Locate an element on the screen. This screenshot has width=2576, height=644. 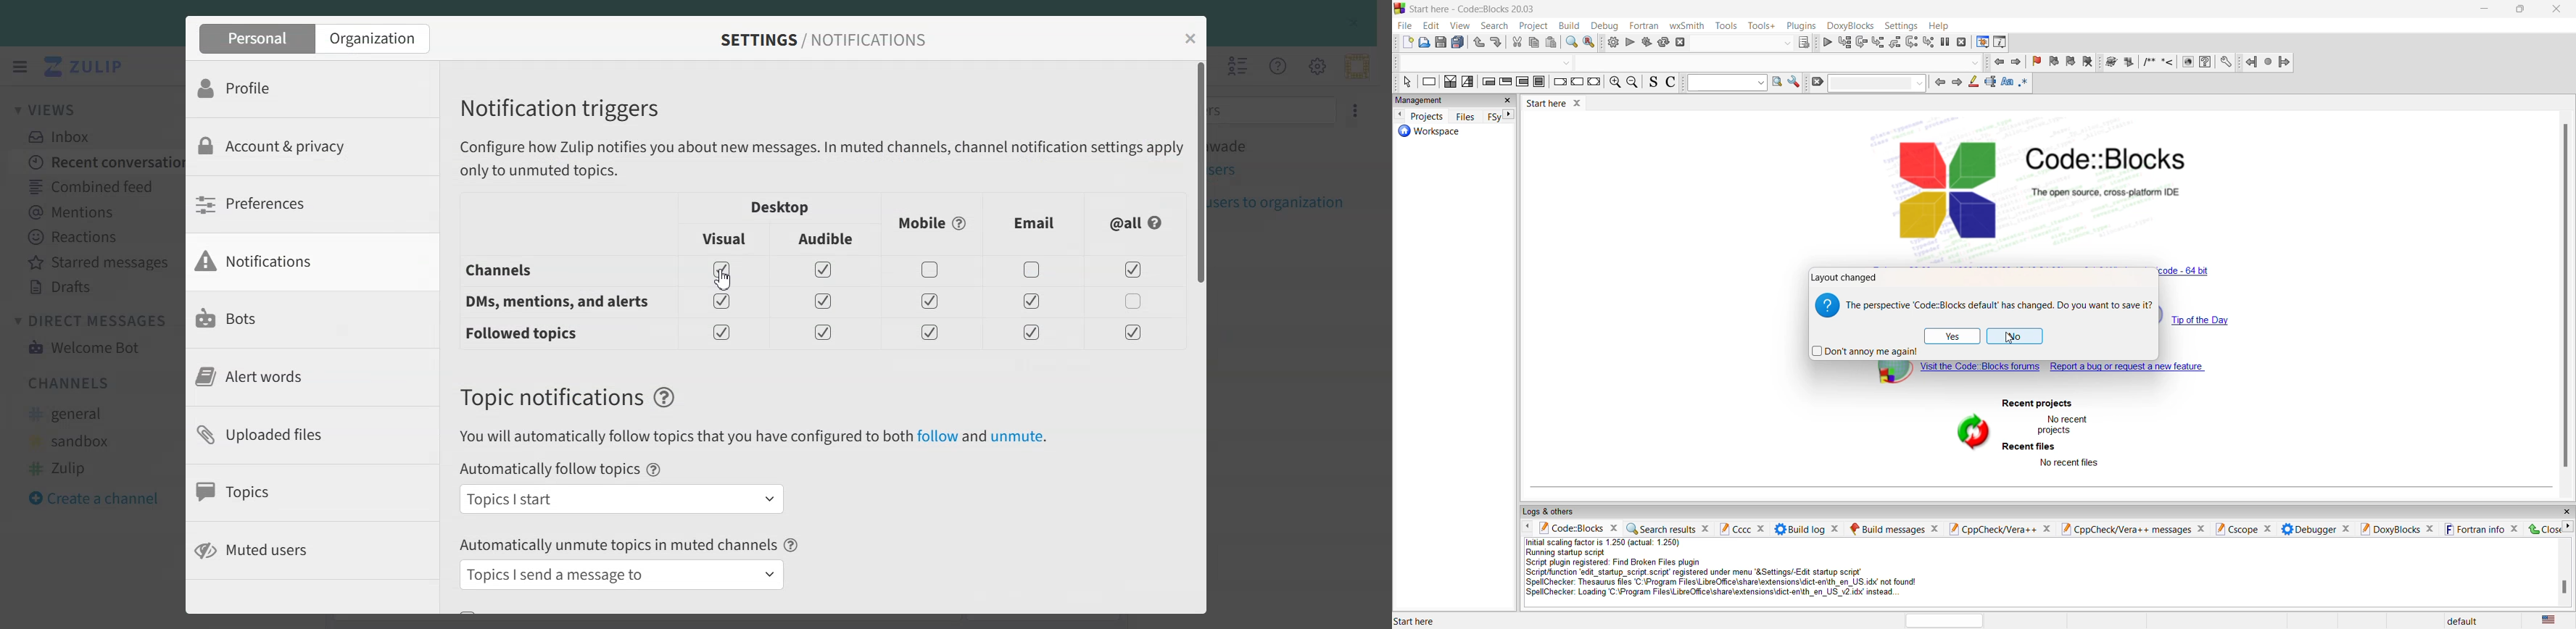
Followed topis is located at coordinates (525, 334).